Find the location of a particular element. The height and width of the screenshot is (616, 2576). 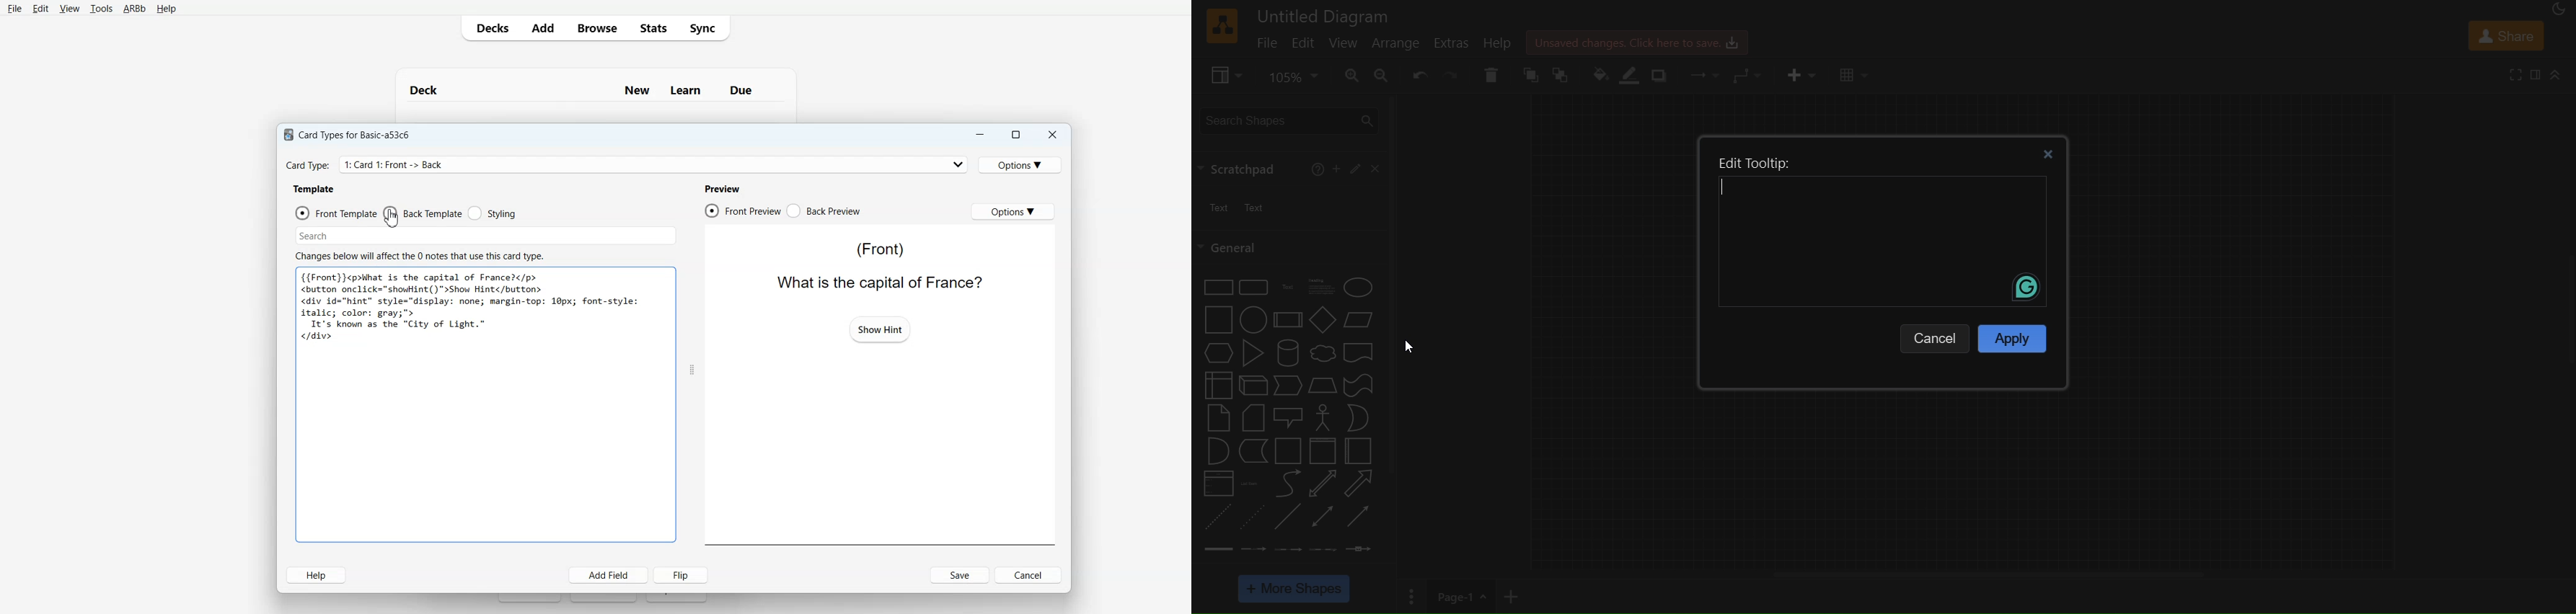

fullscreen is located at coordinates (2513, 74).